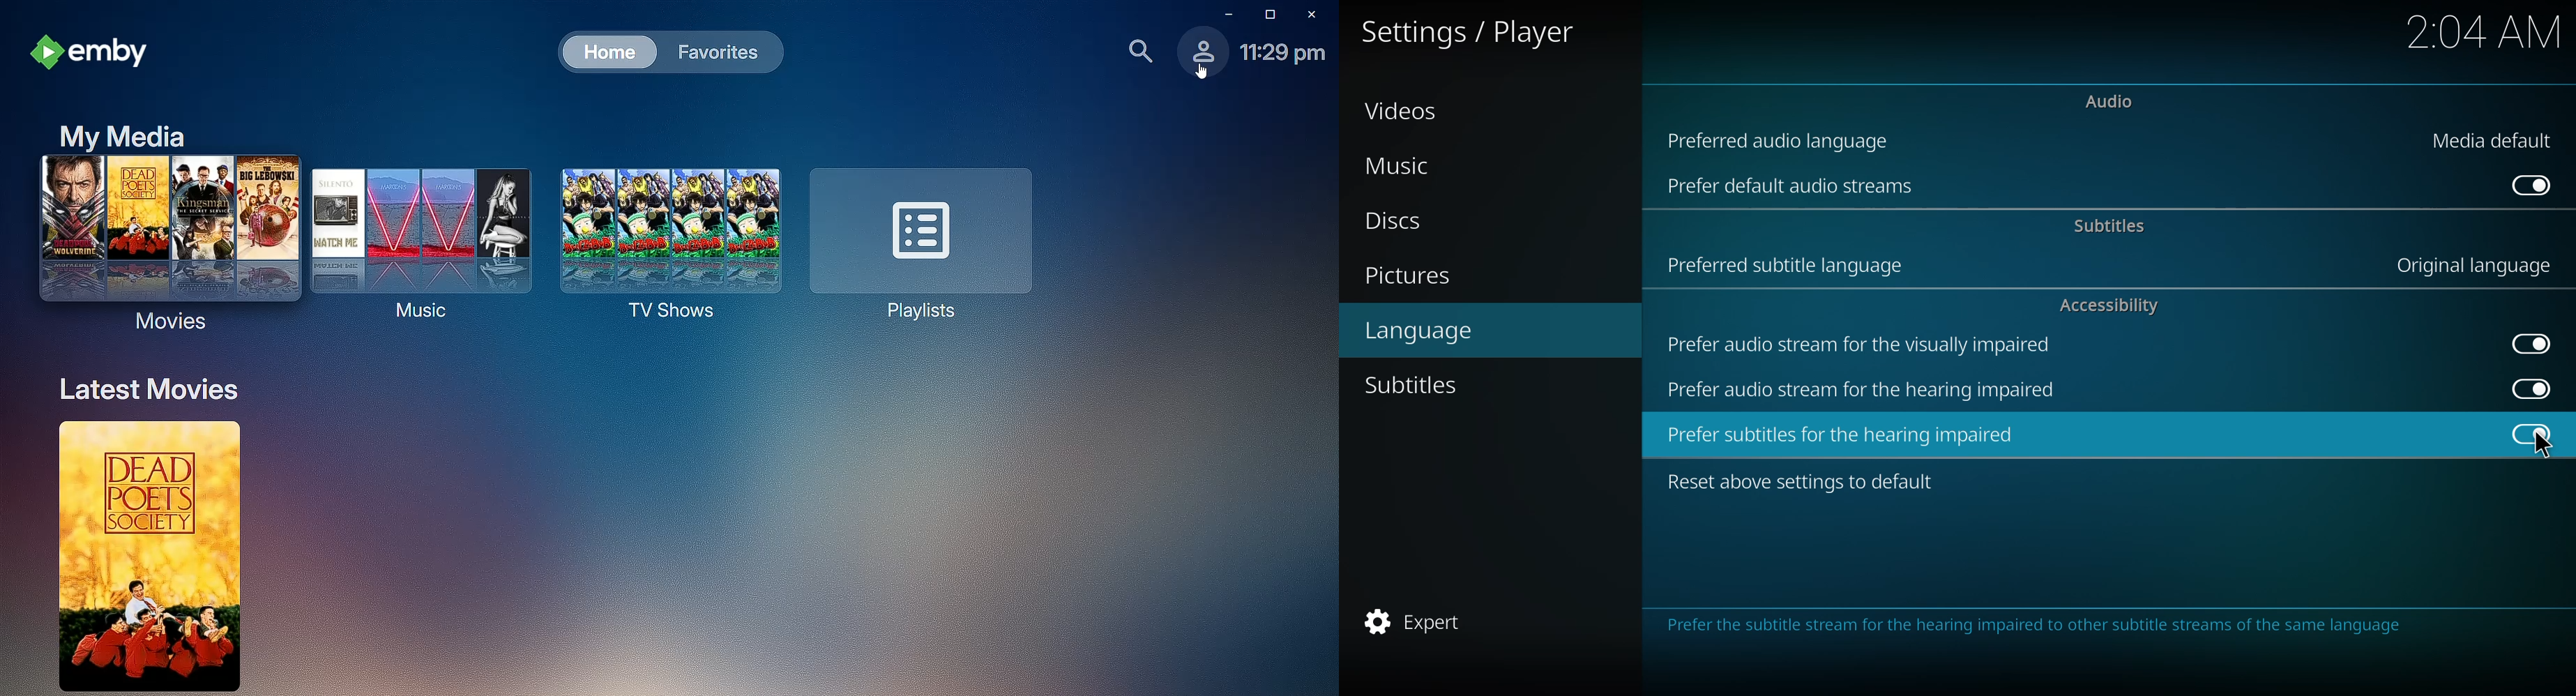 The image size is (2576, 700). I want to click on Close, so click(1315, 13).